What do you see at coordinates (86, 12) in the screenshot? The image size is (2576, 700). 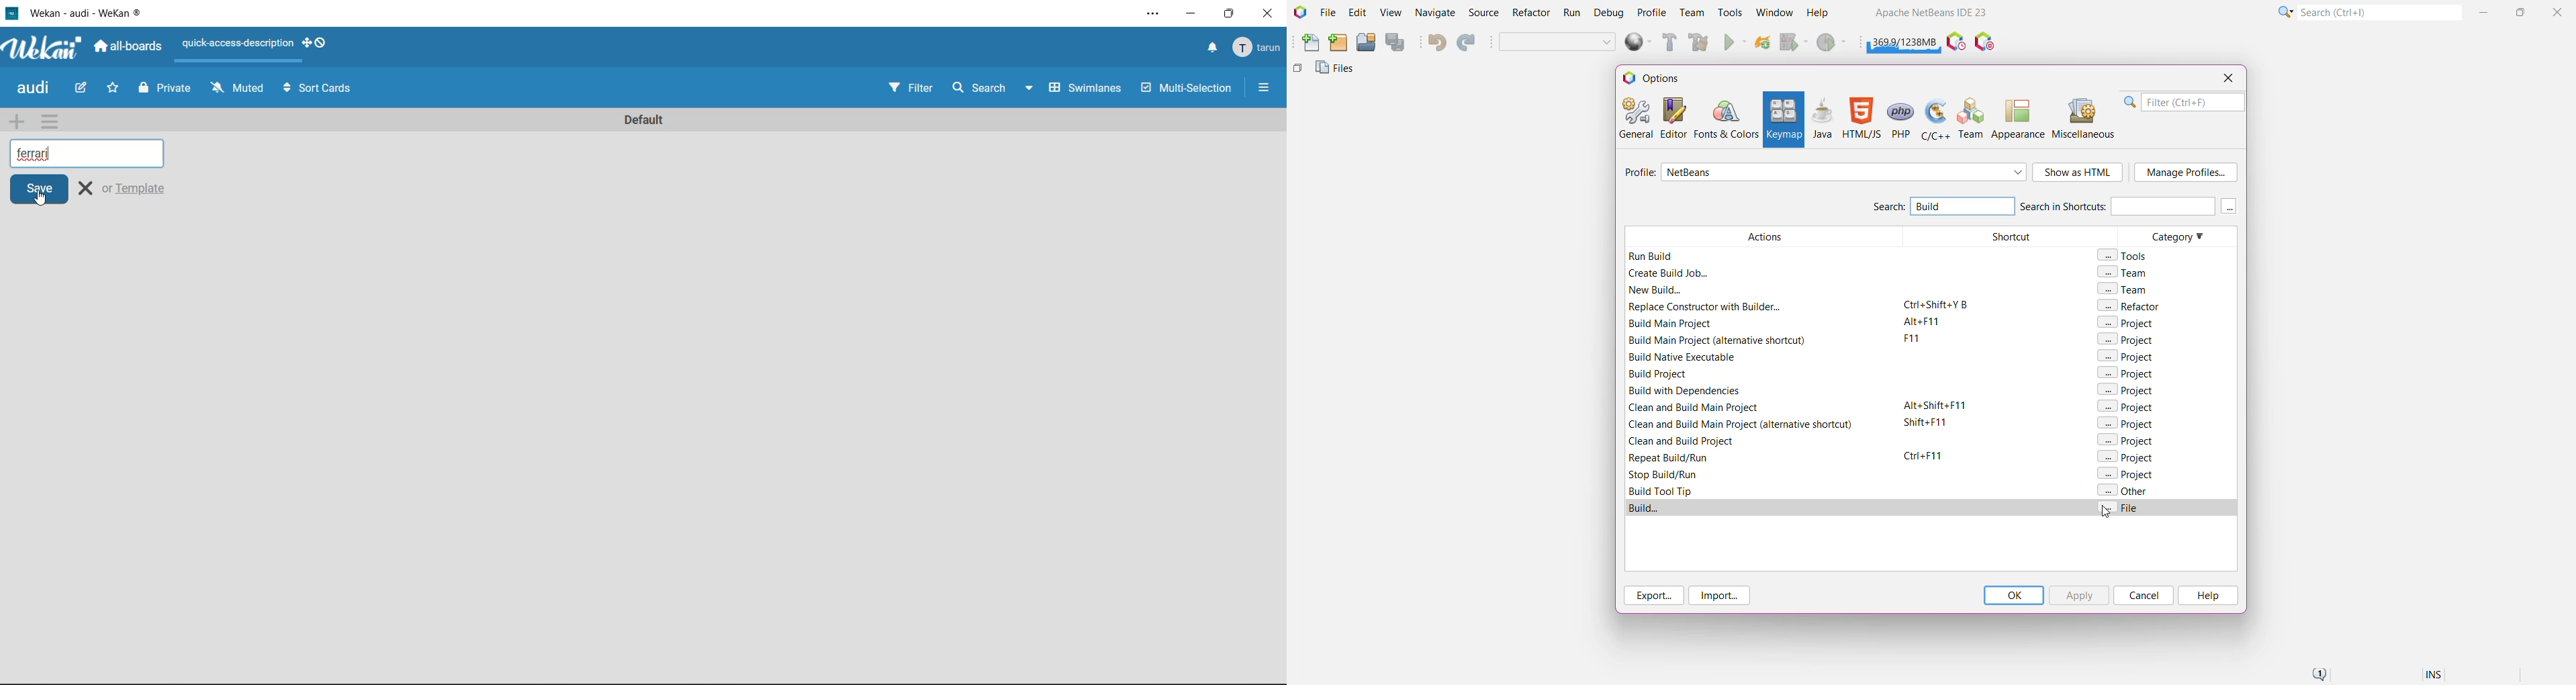 I see `Wekan - audi -WeKan` at bounding box center [86, 12].